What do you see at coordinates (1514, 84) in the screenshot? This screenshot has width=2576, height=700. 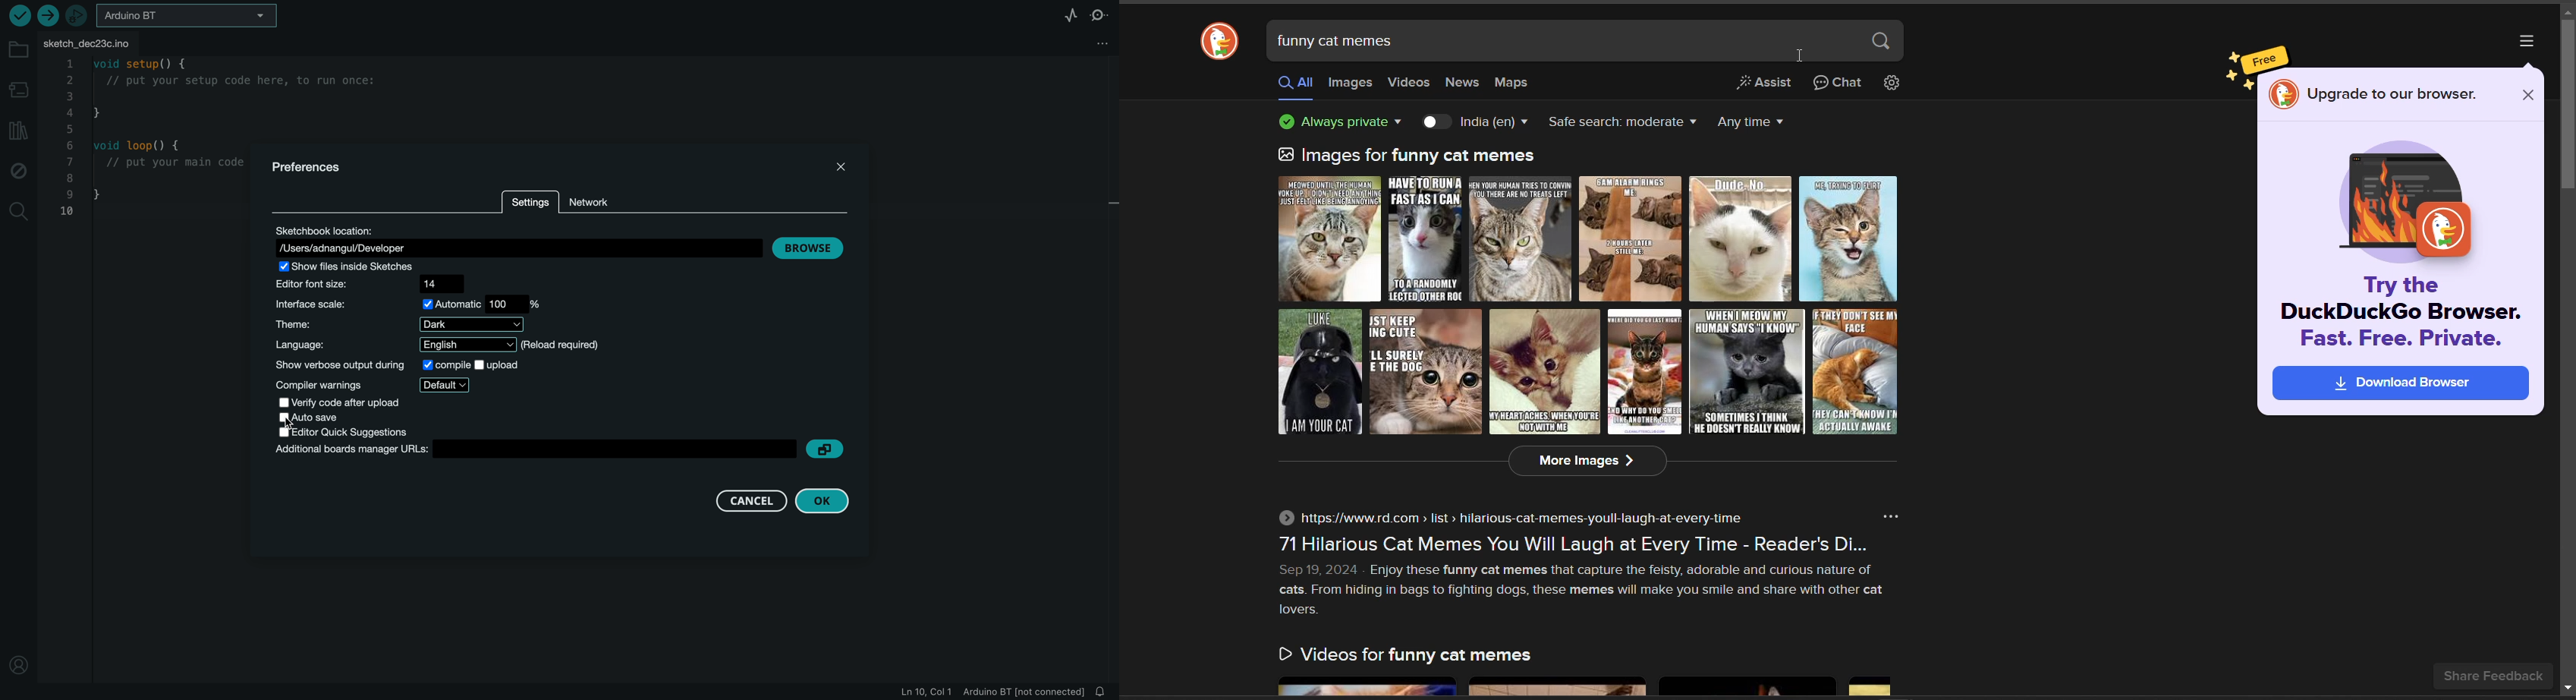 I see `maps` at bounding box center [1514, 84].